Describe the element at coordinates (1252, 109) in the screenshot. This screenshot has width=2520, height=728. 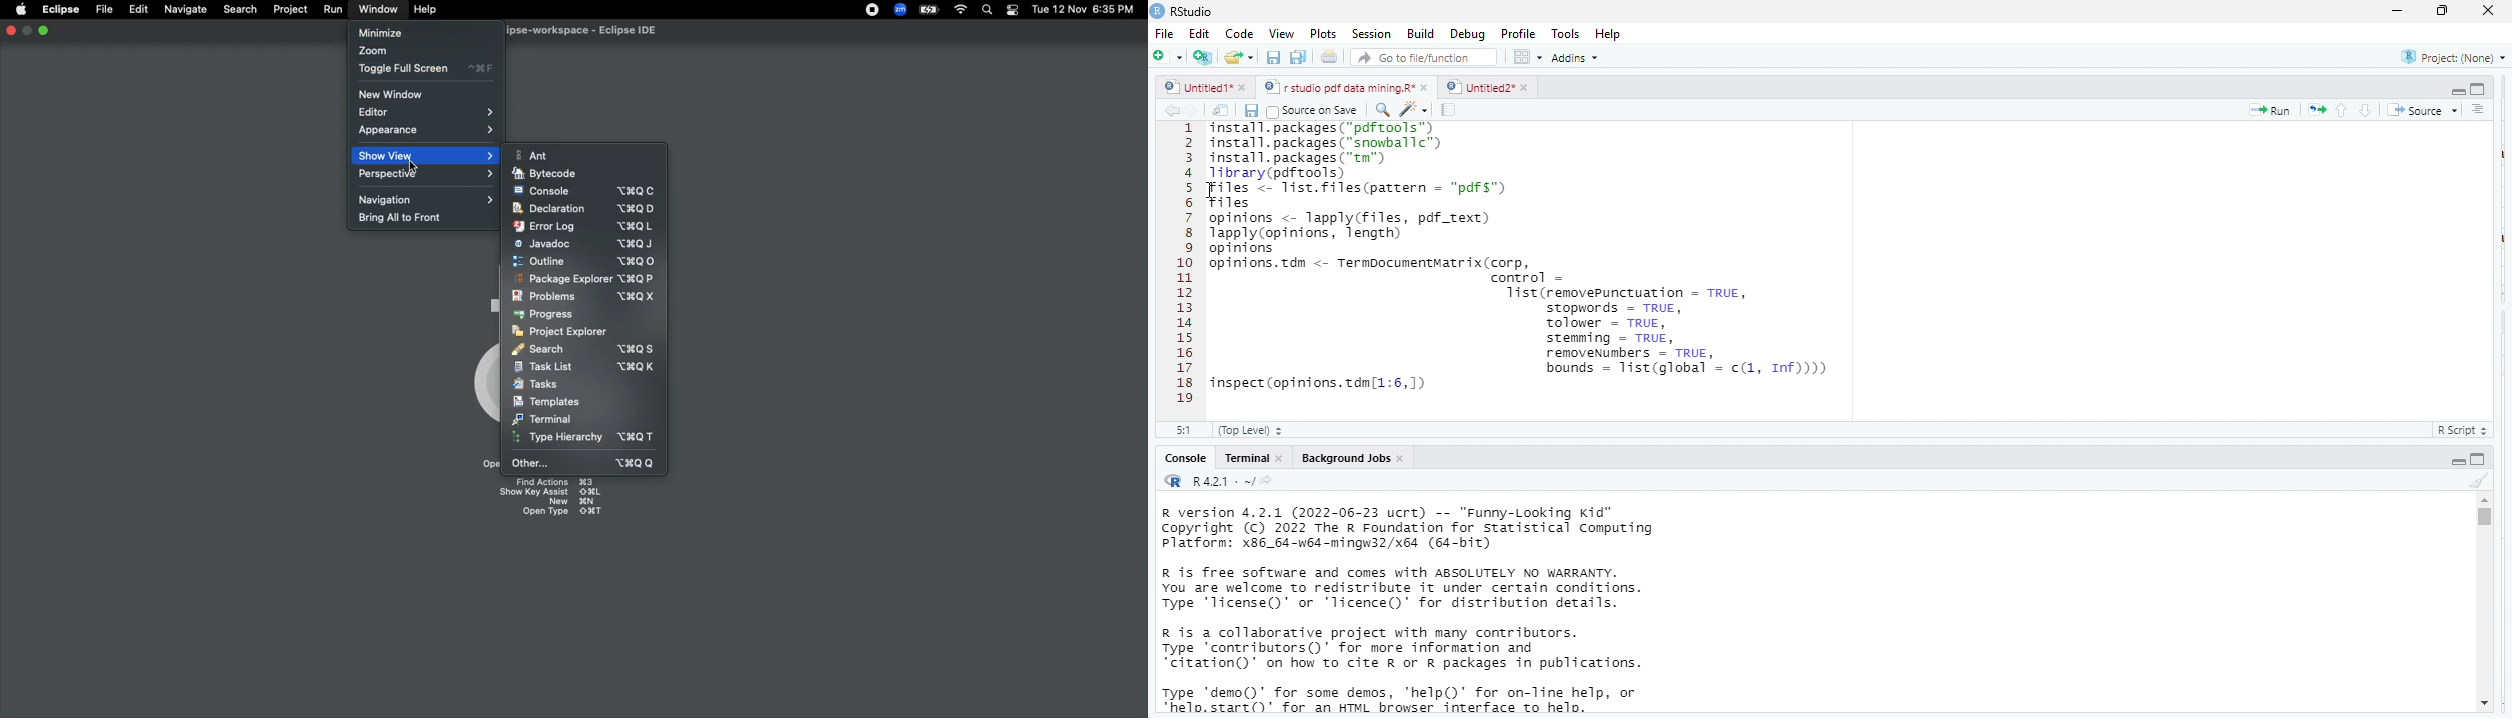
I see `save current` at that location.